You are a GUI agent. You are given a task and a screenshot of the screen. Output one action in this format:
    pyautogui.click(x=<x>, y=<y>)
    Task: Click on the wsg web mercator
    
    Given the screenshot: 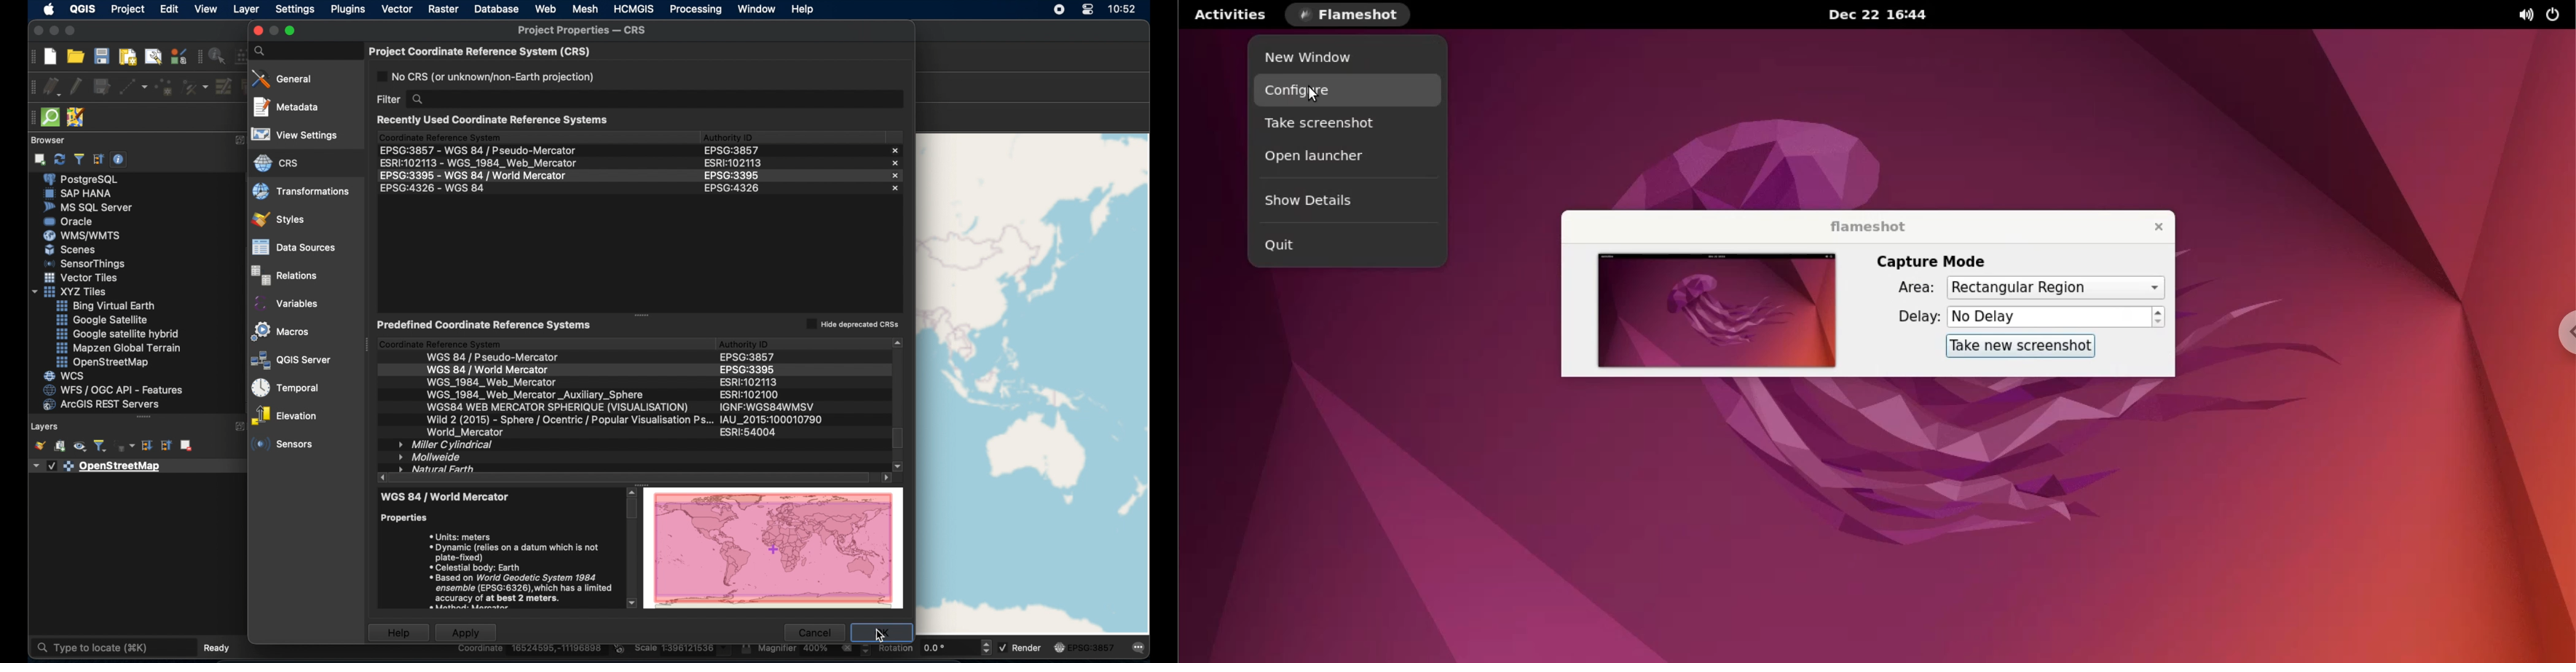 What is the action you would take?
    pyautogui.click(x=557, y=408)
    